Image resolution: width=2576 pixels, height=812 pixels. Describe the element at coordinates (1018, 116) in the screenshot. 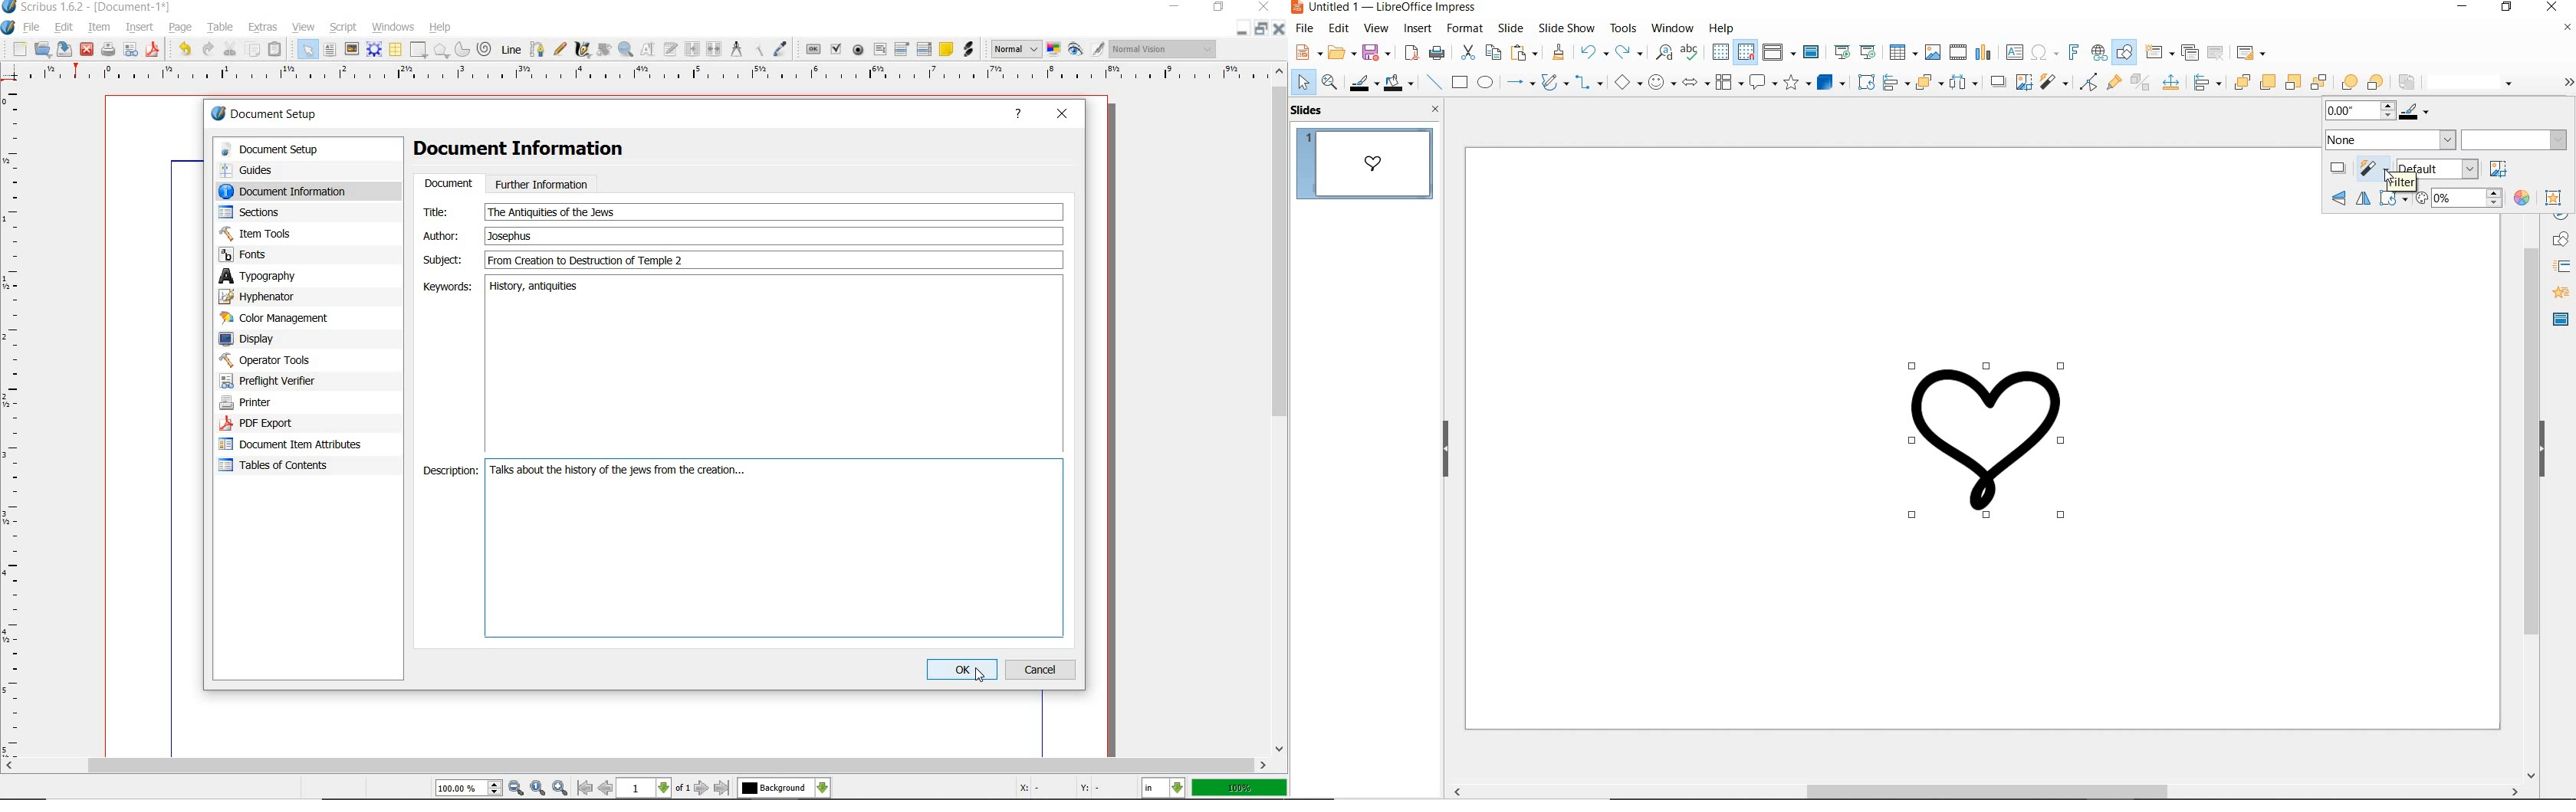

I see `help` at that location.